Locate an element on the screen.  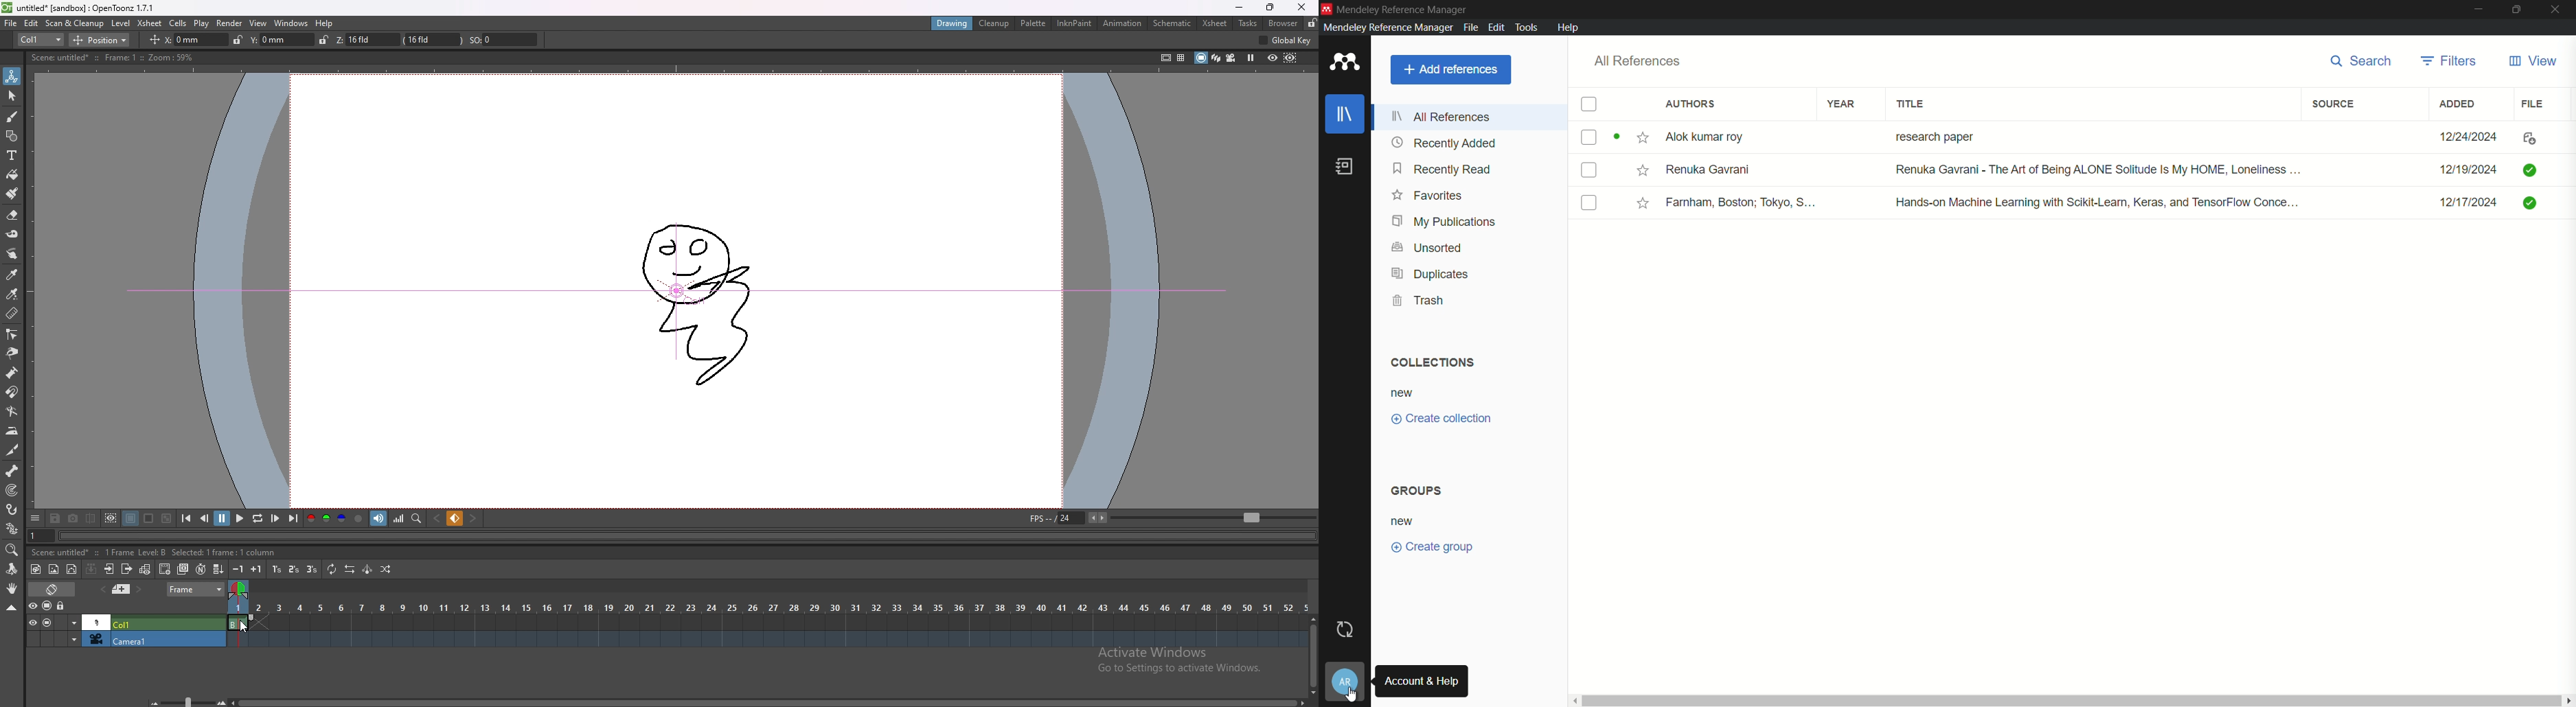
bender is located at coordinates (12, 410).